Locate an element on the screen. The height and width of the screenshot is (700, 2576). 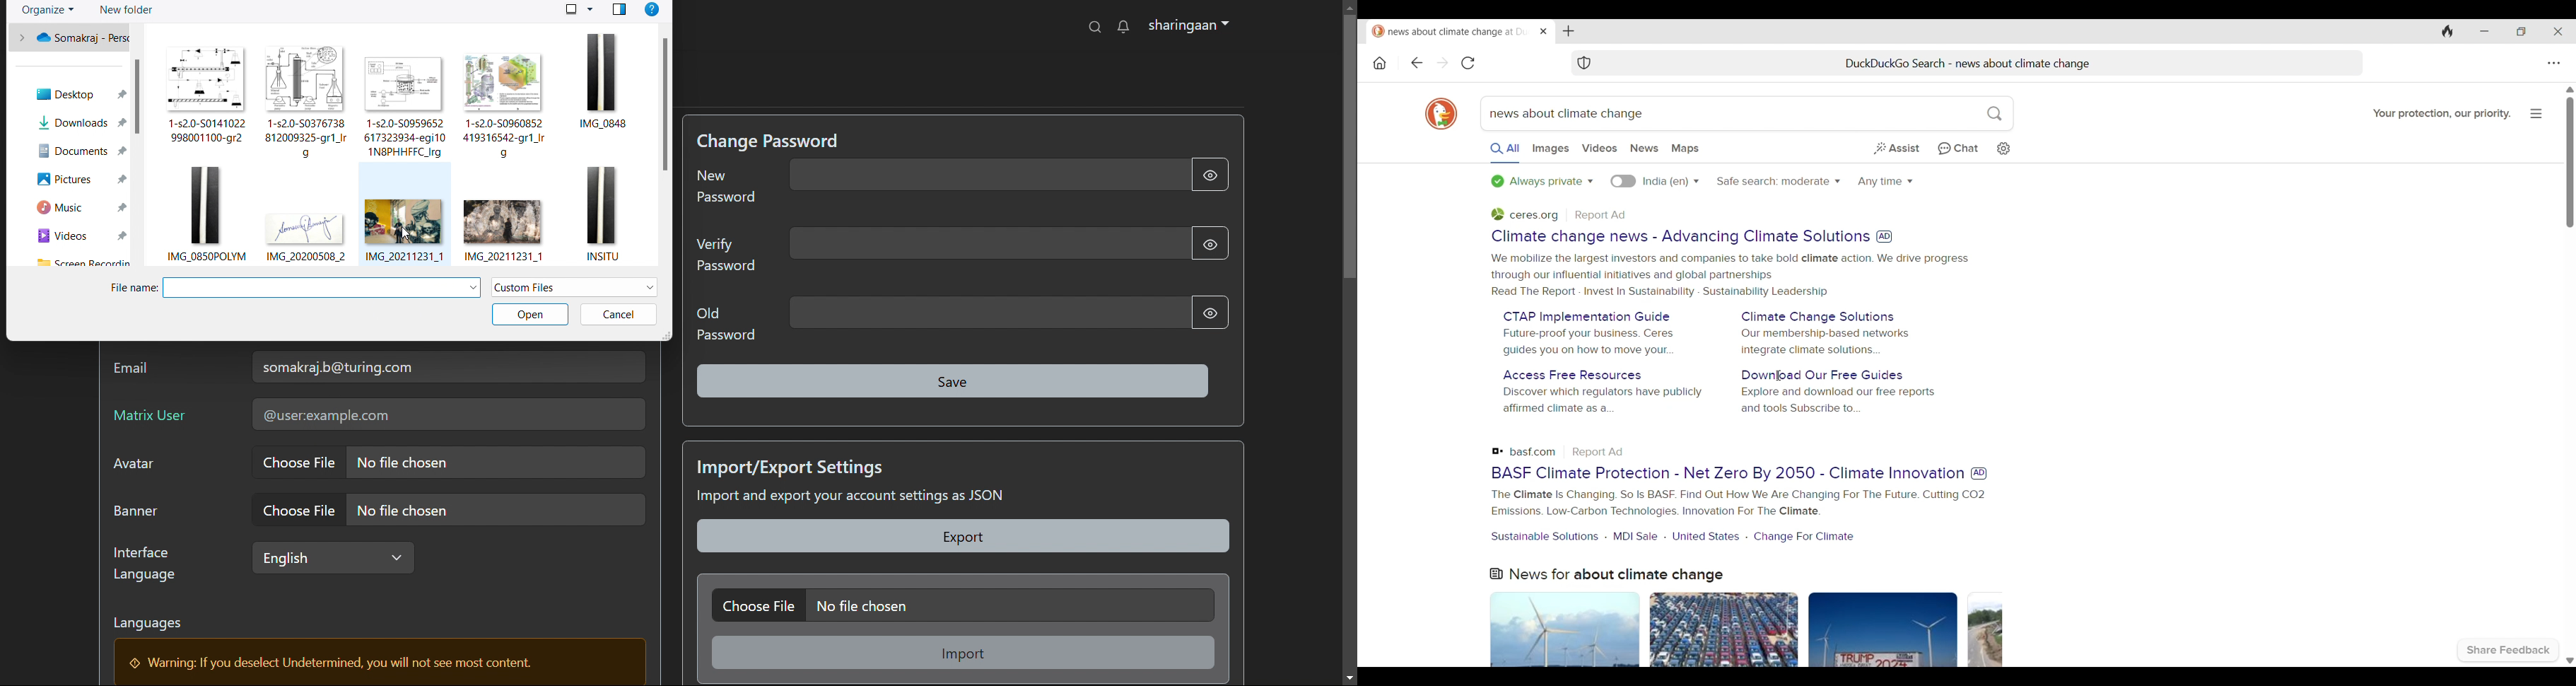
Import and export your account settings as JSON is located at coordinates (886, 499).